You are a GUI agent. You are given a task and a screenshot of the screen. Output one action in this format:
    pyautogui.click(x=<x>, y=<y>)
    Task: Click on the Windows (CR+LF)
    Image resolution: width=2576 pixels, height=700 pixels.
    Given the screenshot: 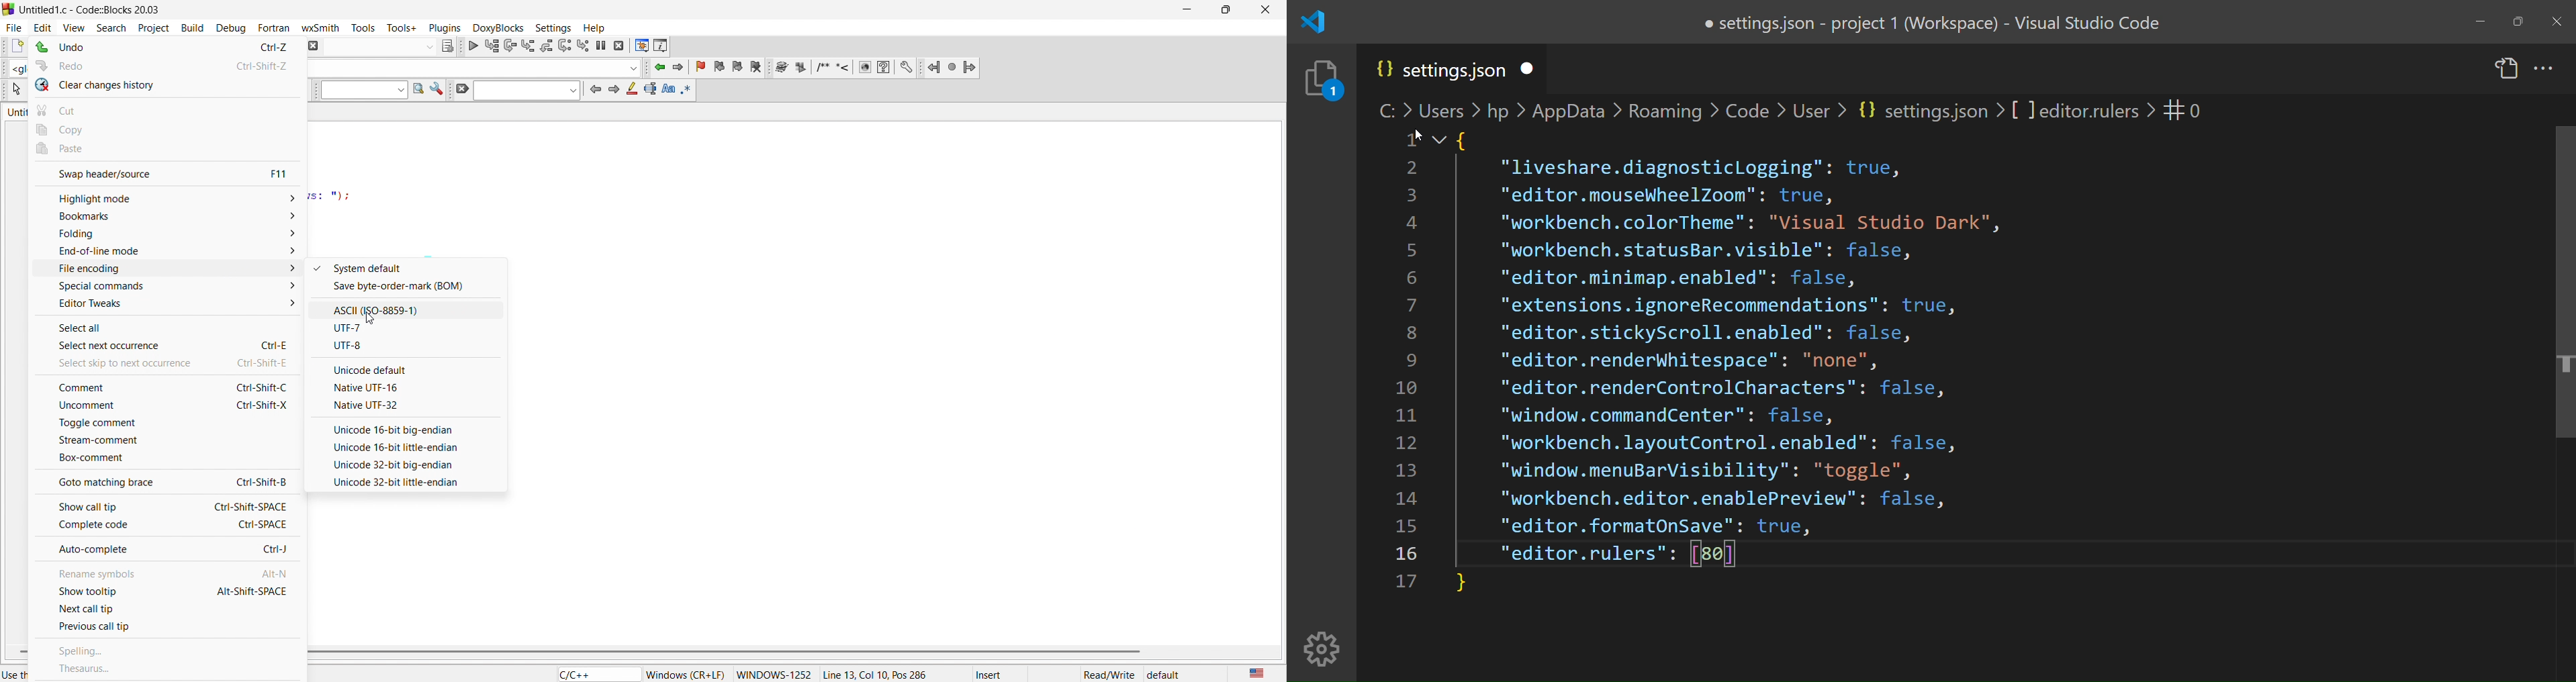 What is the action you would take?
    pyautogui.click(x=686, y=674)
    